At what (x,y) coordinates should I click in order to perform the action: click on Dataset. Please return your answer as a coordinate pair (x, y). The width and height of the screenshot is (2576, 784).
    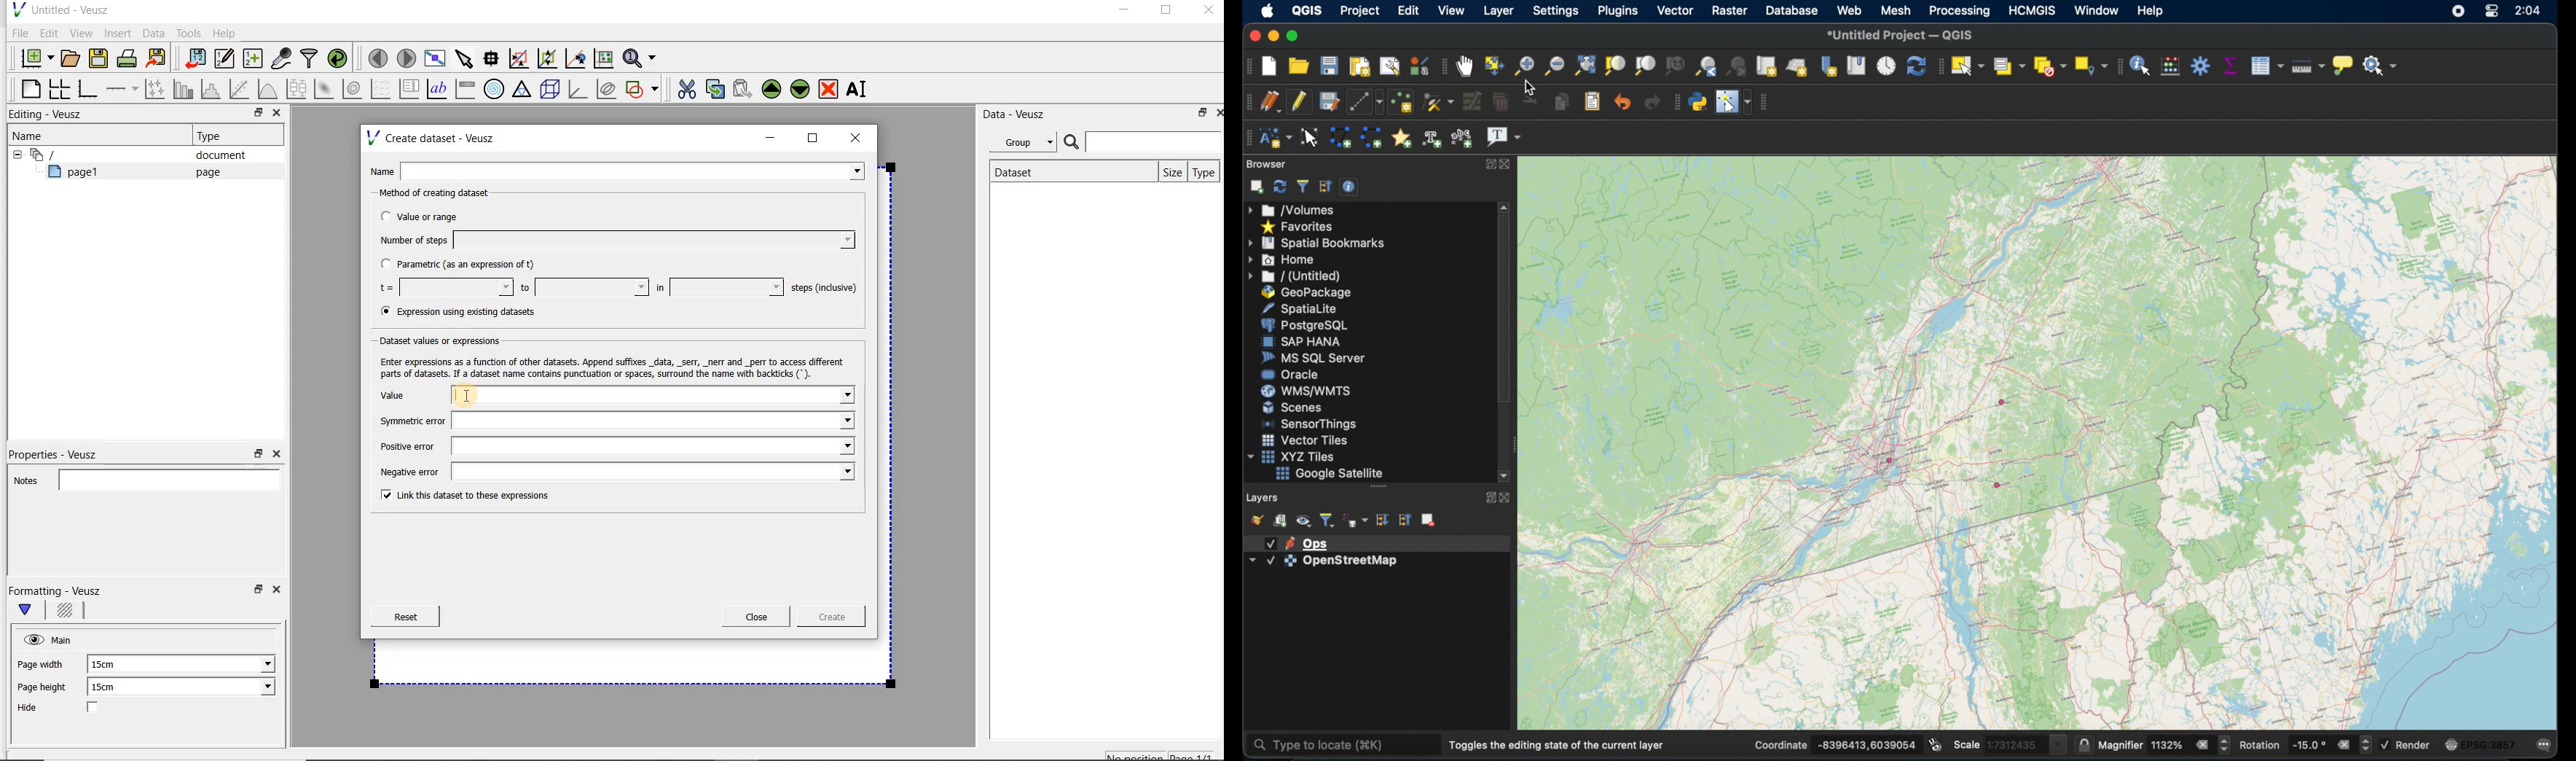
    Looking at the image, I should click on (1021, 171).